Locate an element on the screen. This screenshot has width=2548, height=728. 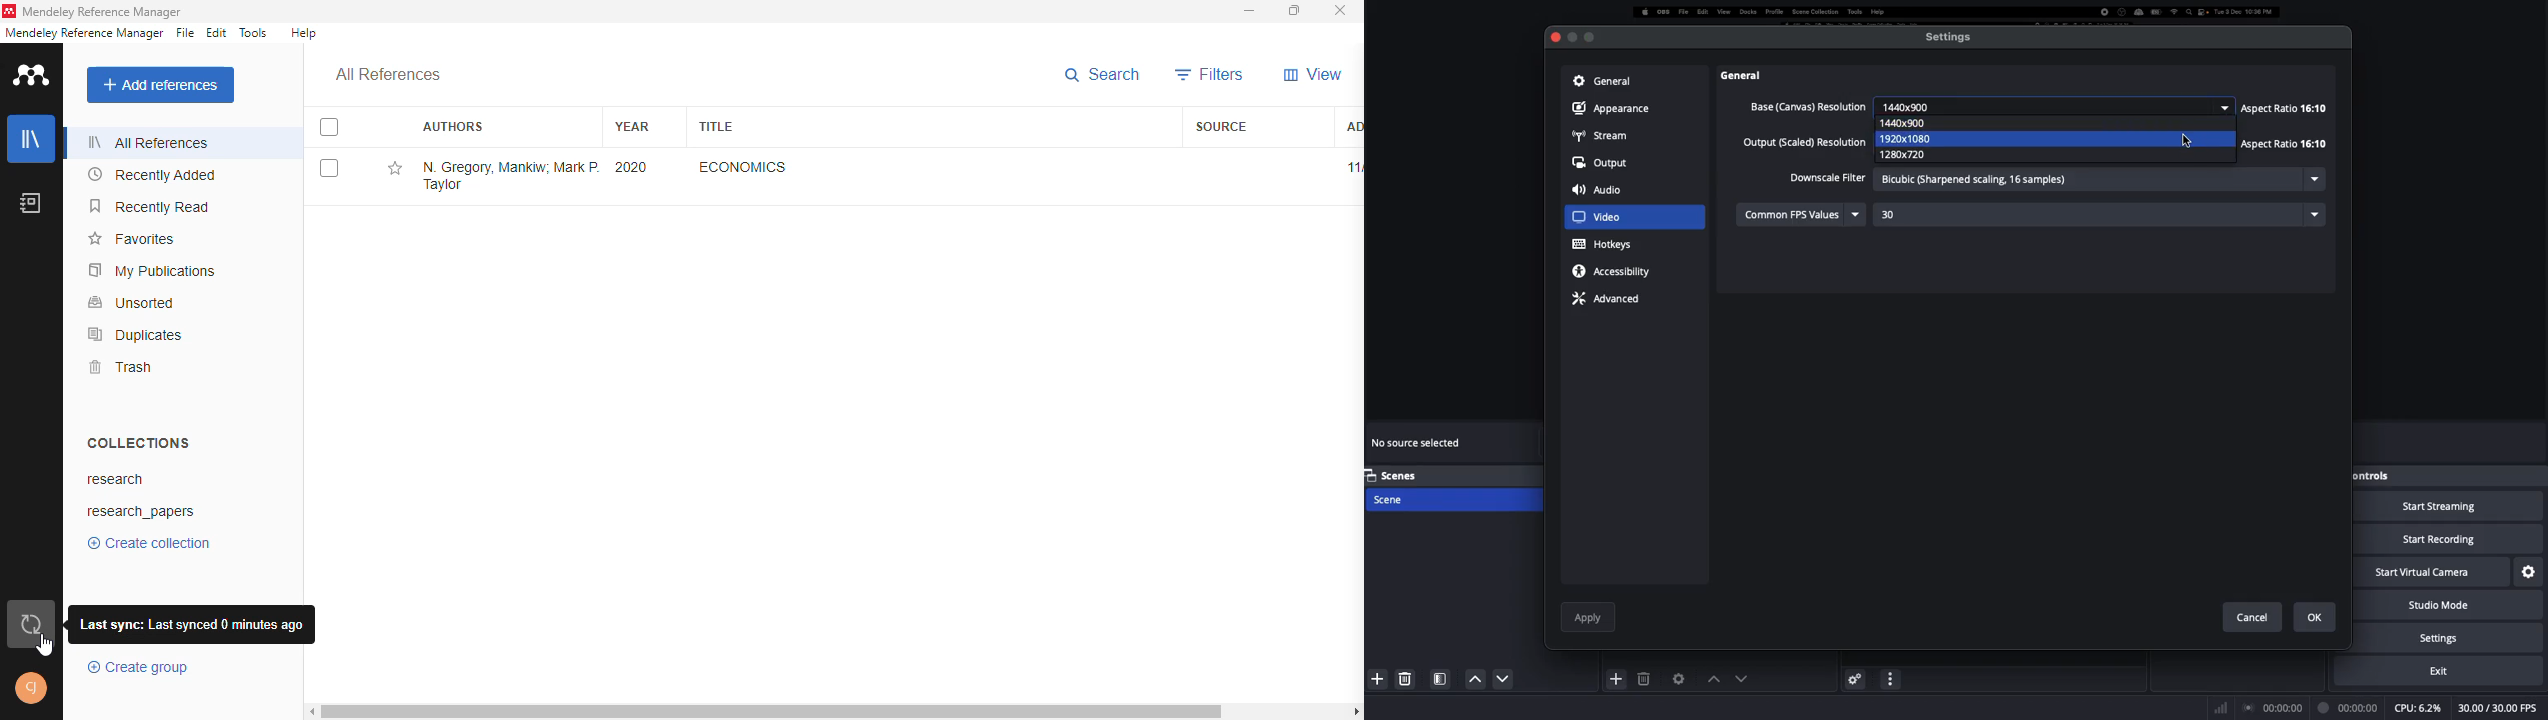
recently added is located at coordinates (151, 175).